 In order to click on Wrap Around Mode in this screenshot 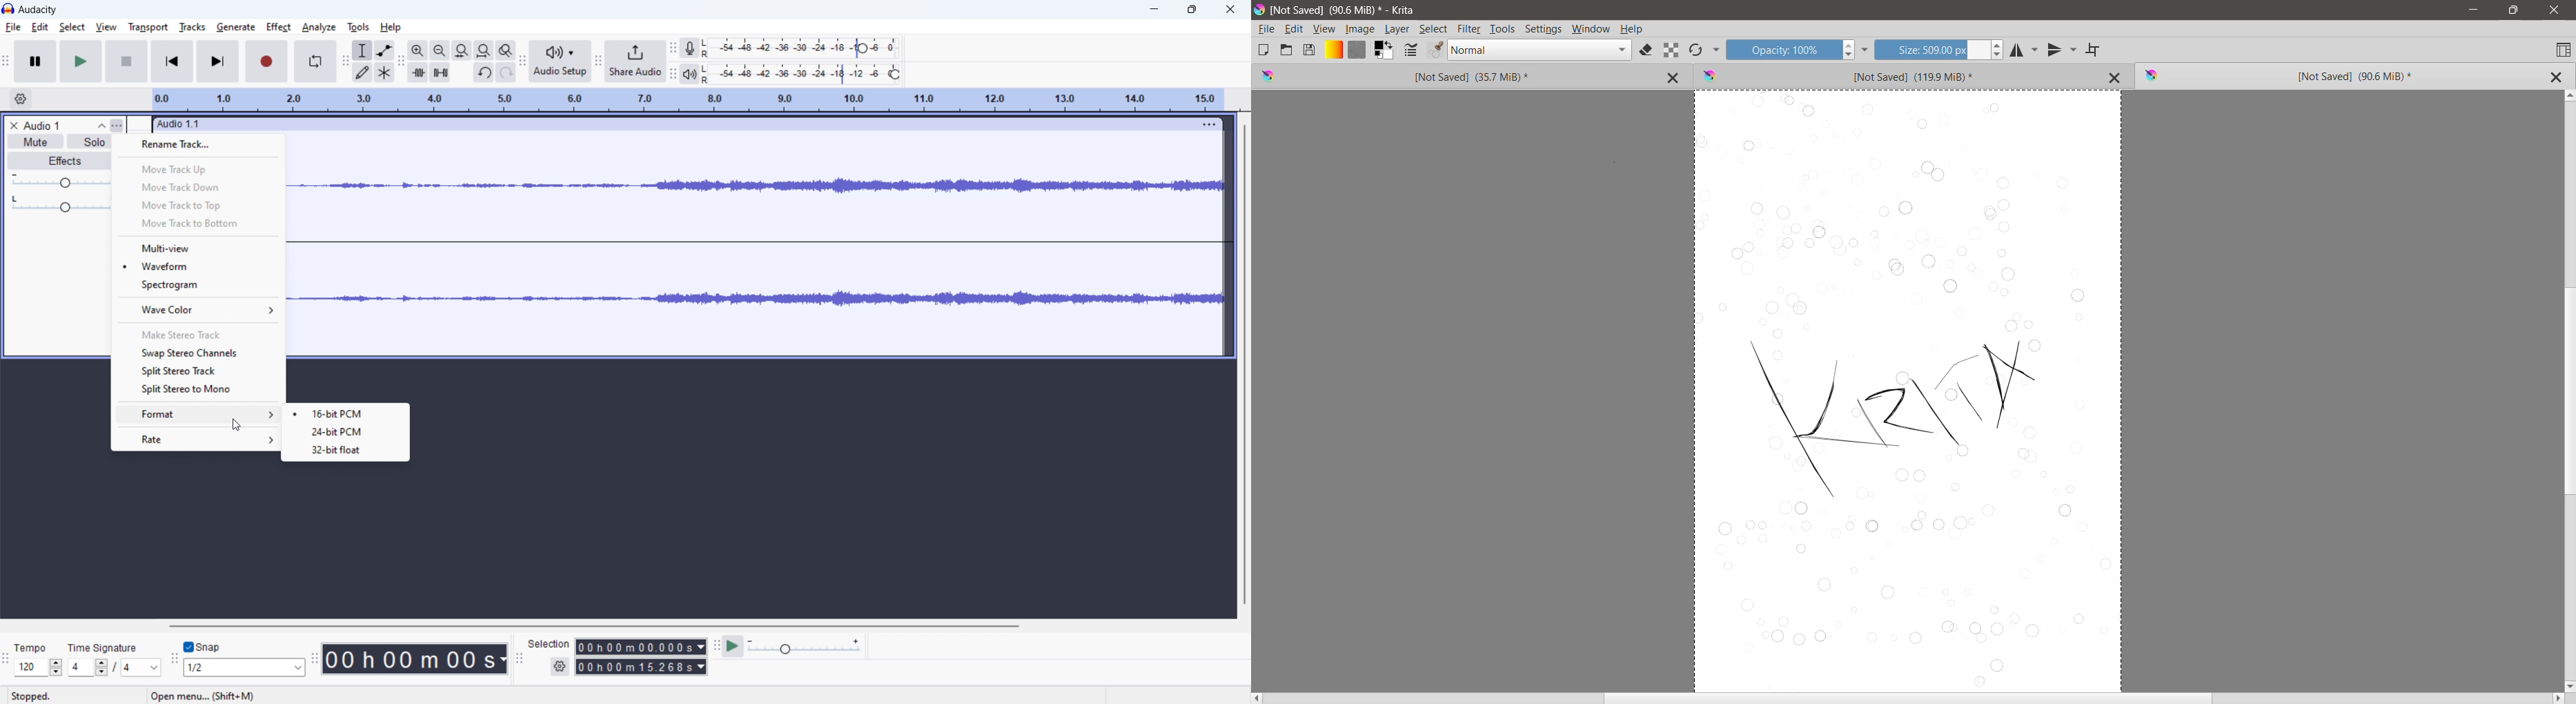, I will do `click(2094, 50)`.